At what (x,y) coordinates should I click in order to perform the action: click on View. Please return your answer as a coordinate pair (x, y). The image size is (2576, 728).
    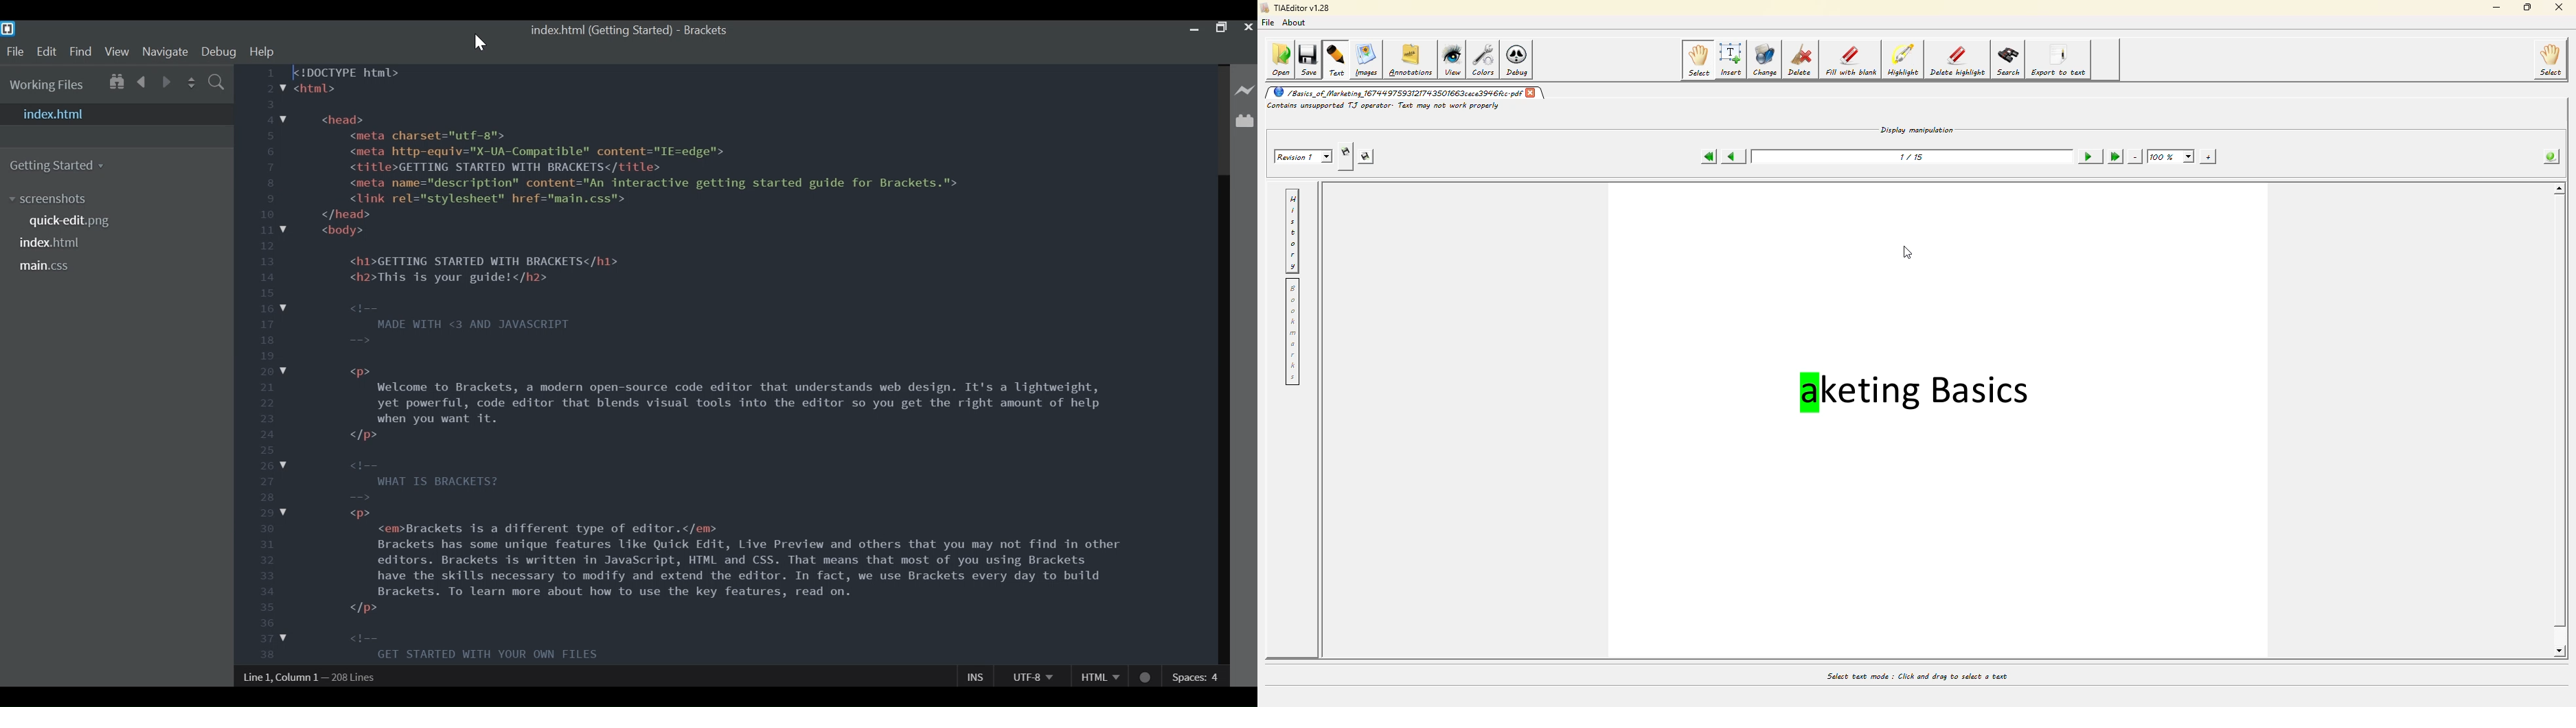
    Looking at the image, I should click on (117, 52).